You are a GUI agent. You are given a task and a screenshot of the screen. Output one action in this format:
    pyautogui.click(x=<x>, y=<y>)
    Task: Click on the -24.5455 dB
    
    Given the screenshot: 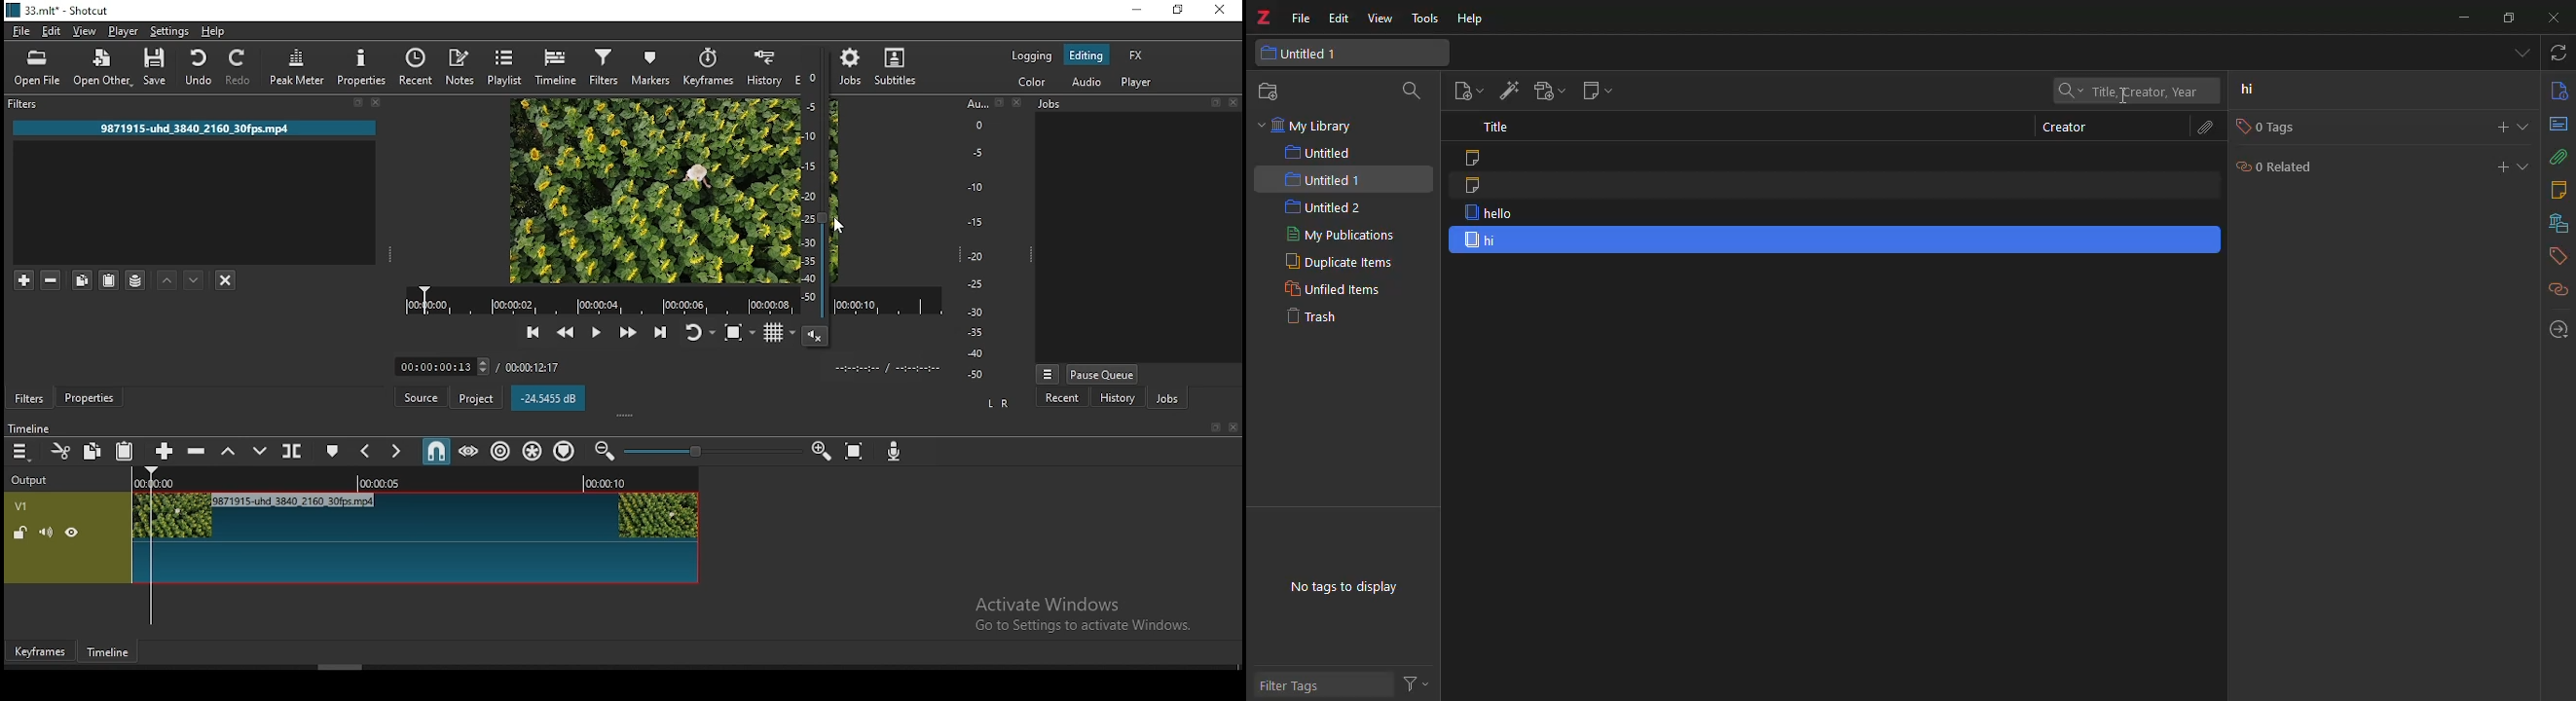 What is the action you would take?
    pyautogui.click(x=549, y=399)
    